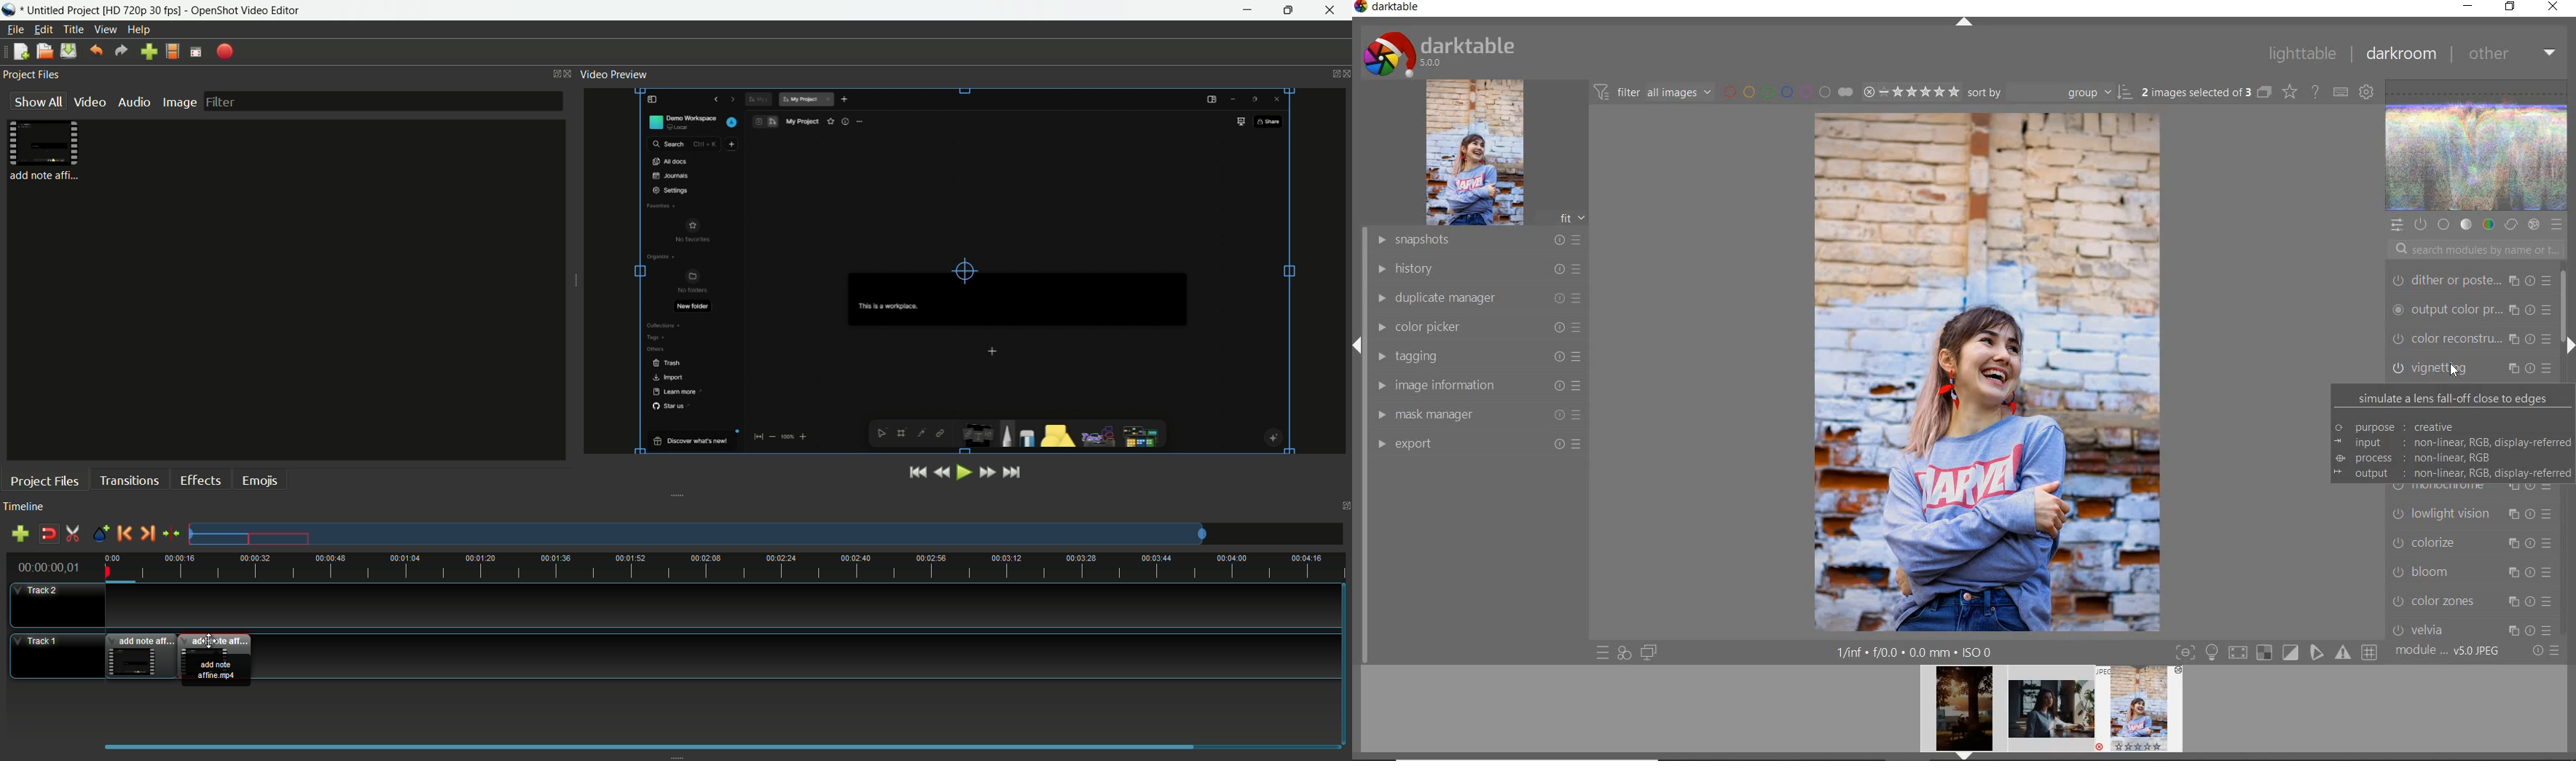 The image size is (2576, 784). Describe the element at coordinates (2314, 90) in the screenshot. I see `ENABLE ONLINE FOR HELP` at that location.